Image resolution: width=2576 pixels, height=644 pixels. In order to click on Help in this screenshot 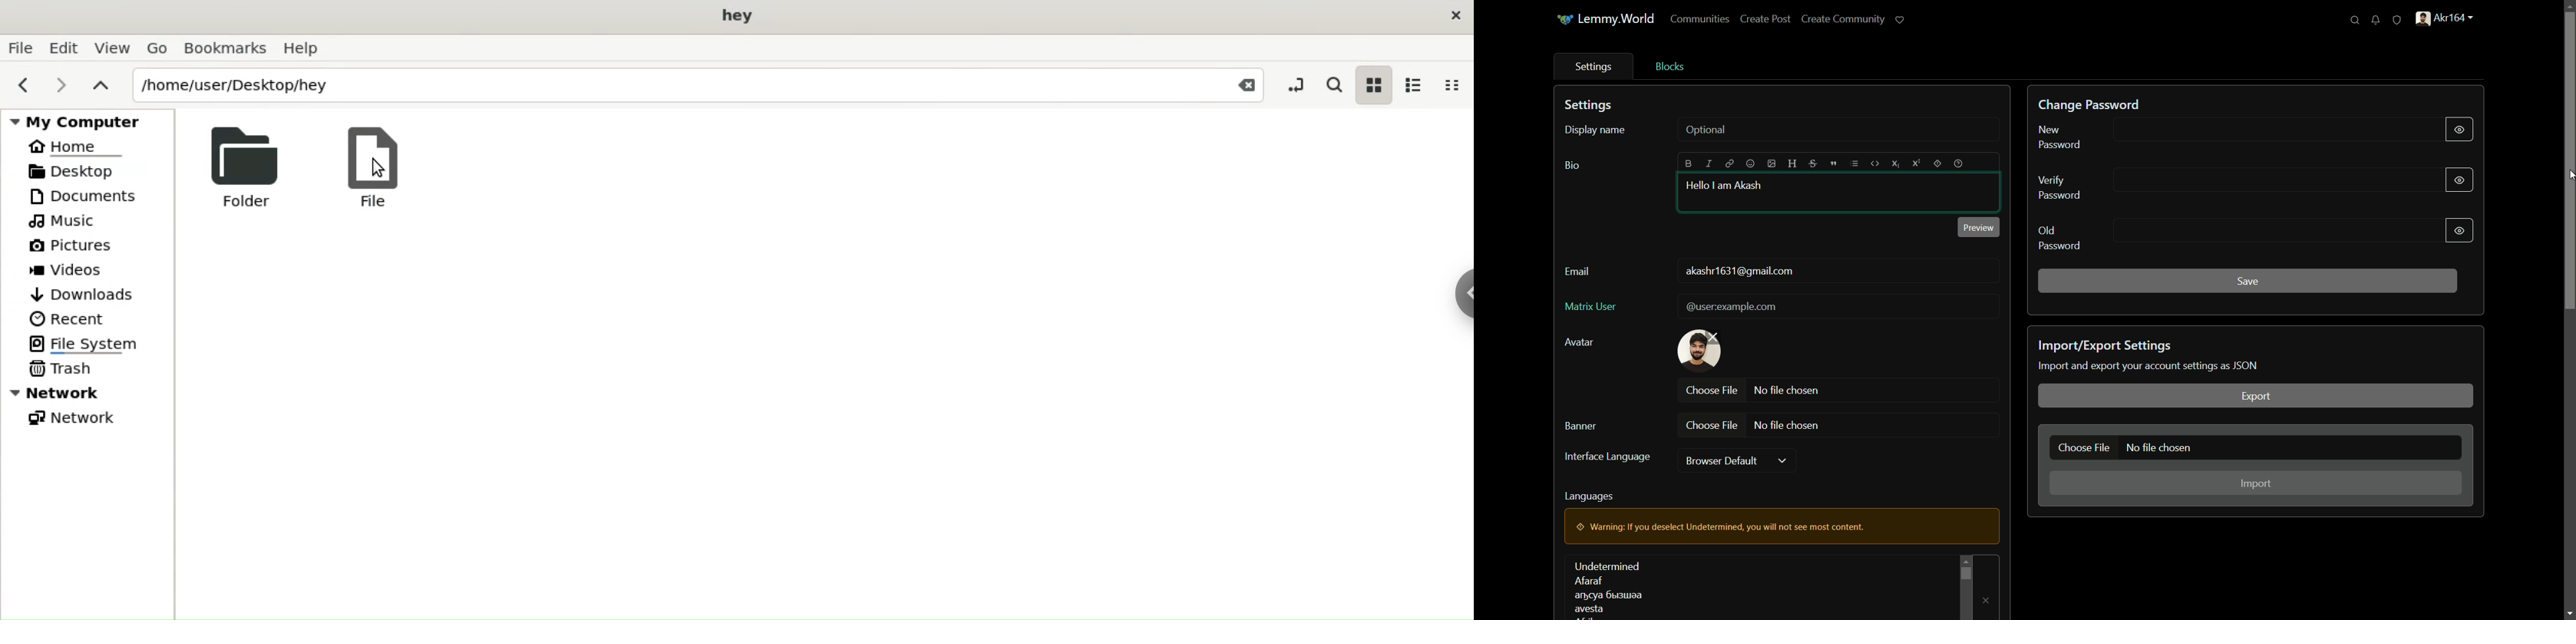, I will do `click(306, 48)`.